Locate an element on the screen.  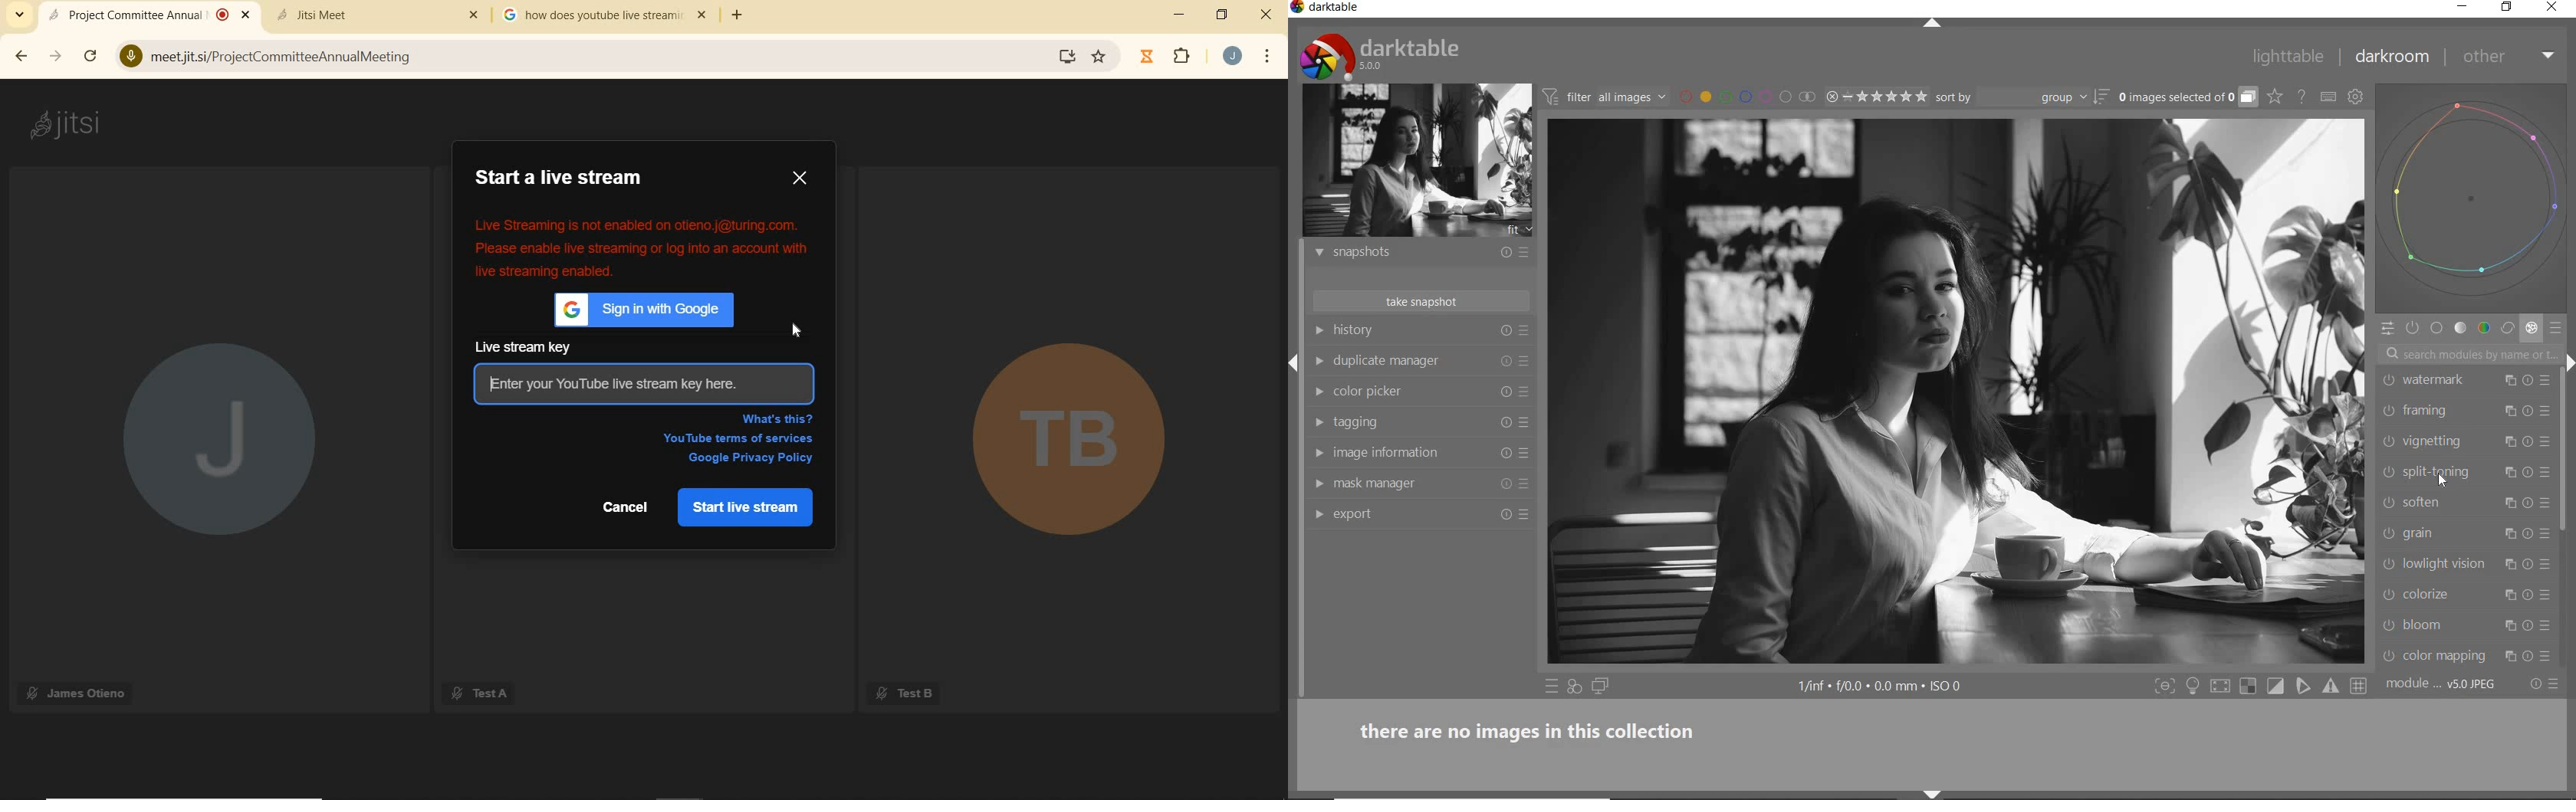
current open tab is located at coordinates (135, 15).